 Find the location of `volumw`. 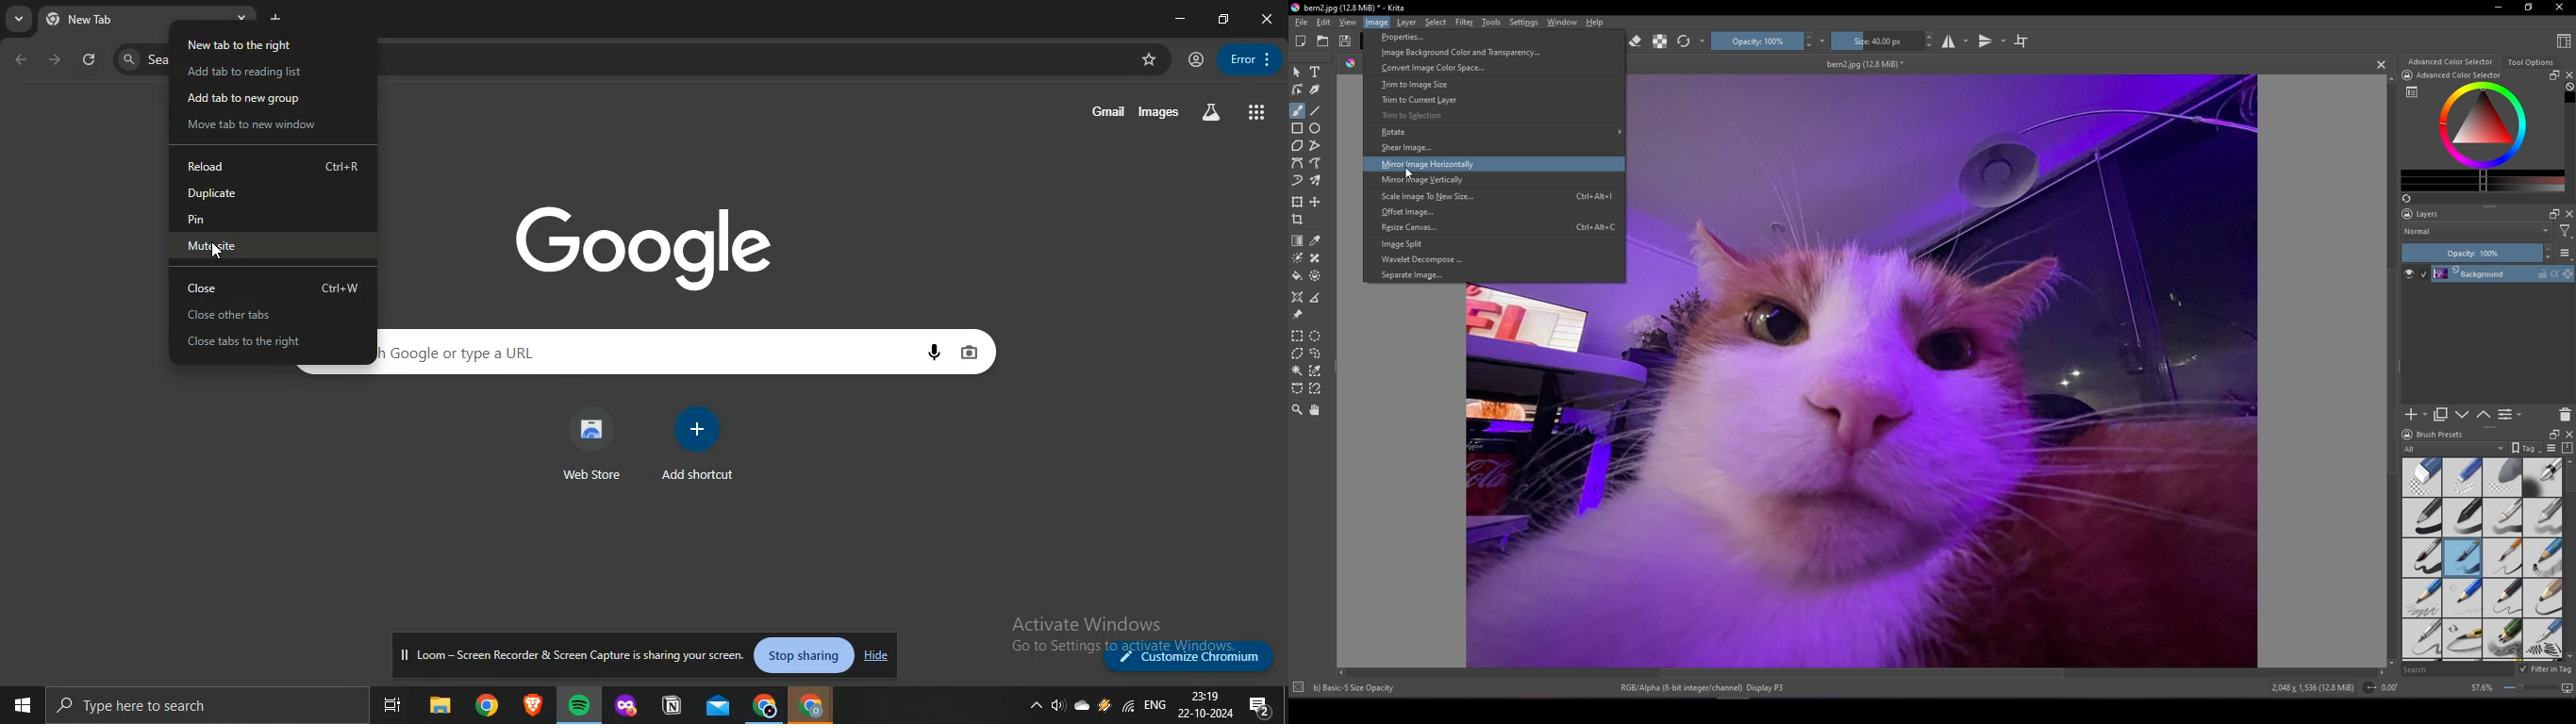

volumw is located at coordinates (1058, 705).